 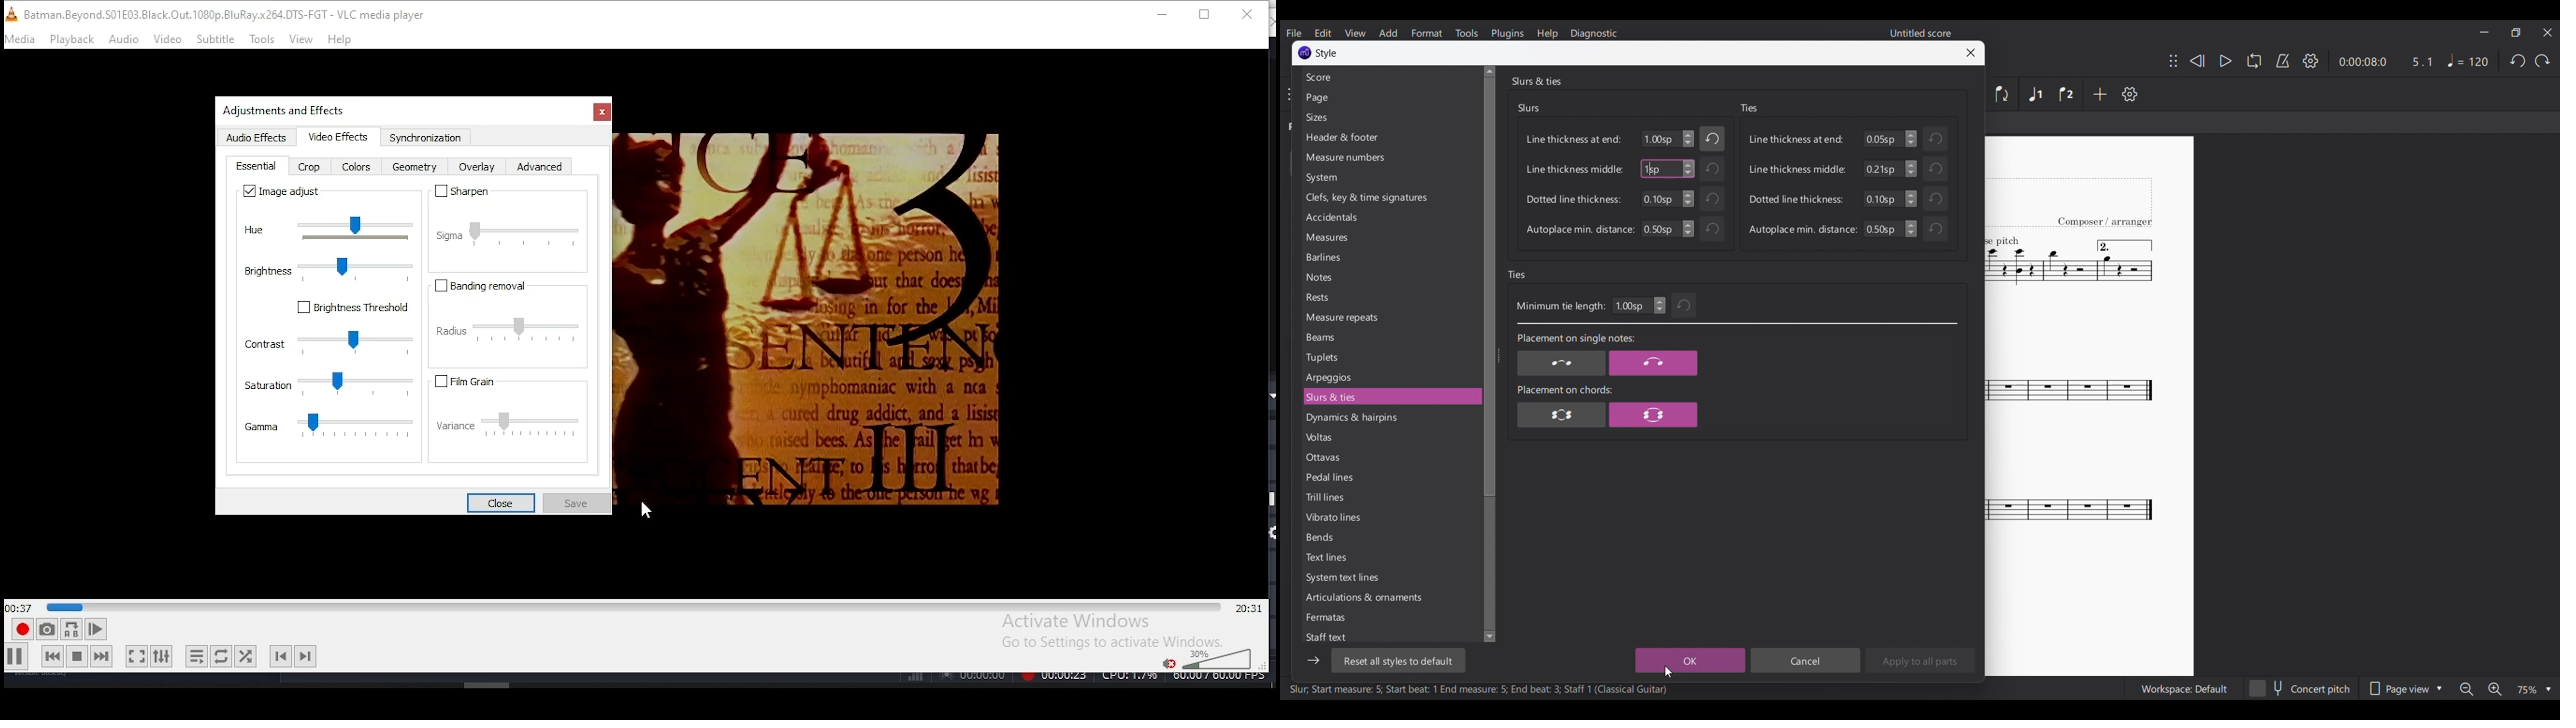 I want to click on Barlines, so click(x=1390, y=257).